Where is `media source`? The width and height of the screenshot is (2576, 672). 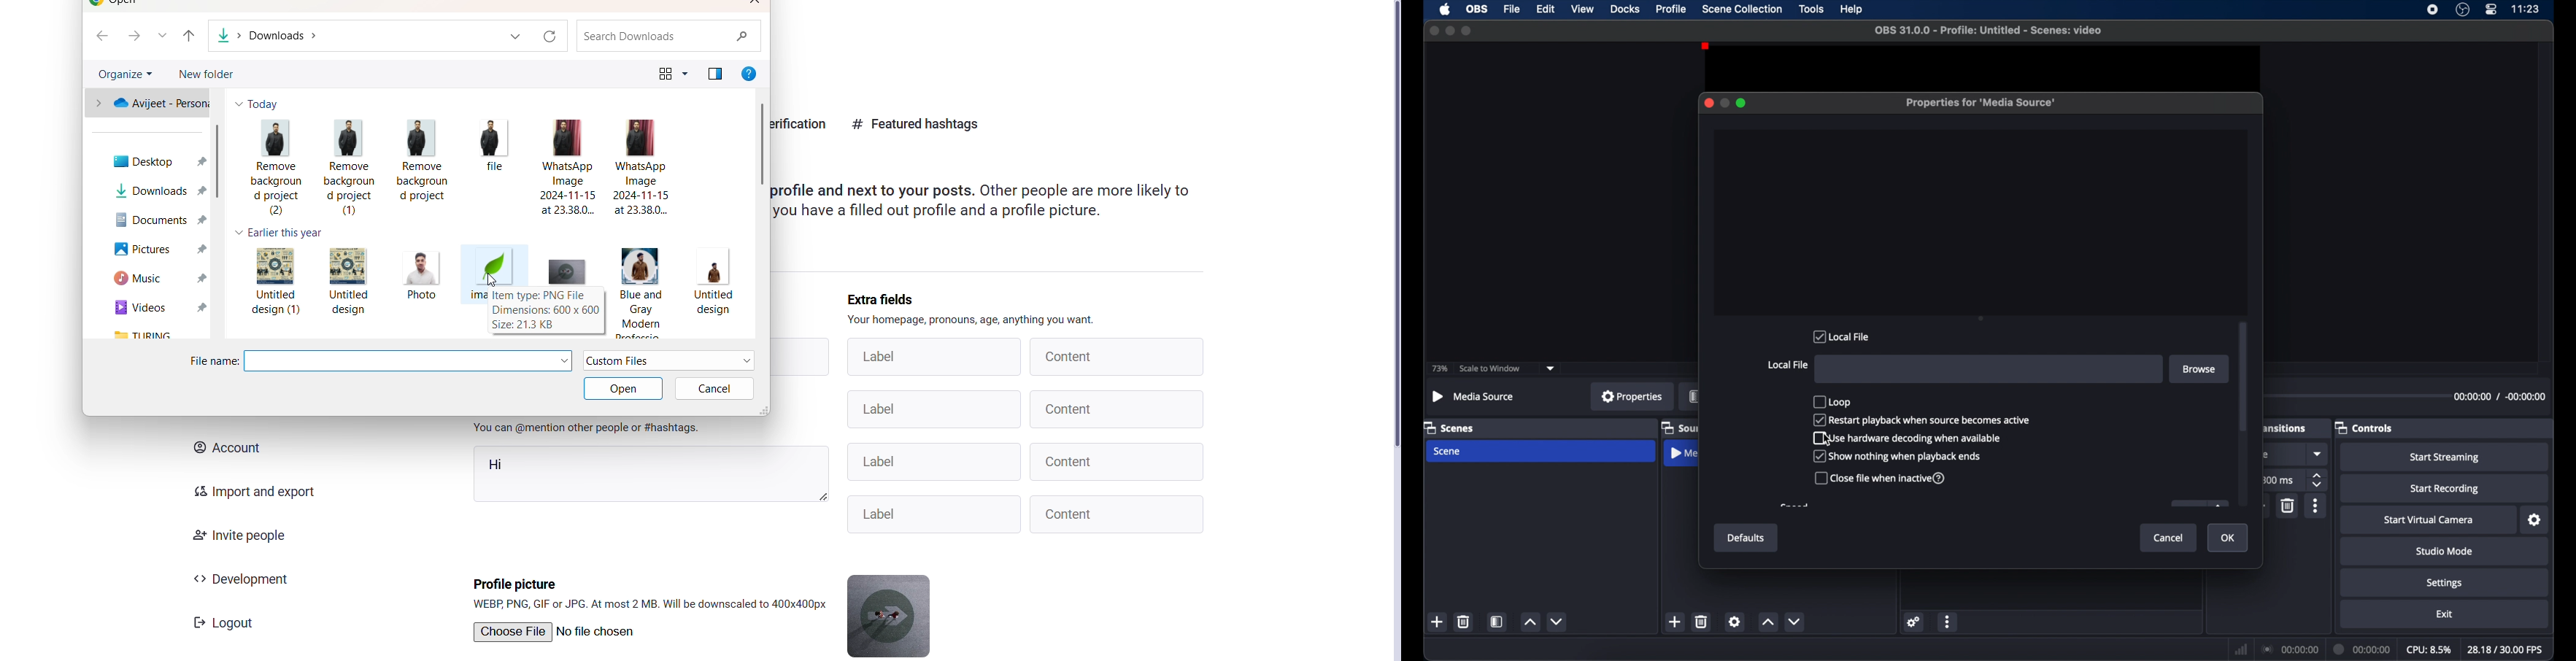
media source is located at coordinates (1683, 452).